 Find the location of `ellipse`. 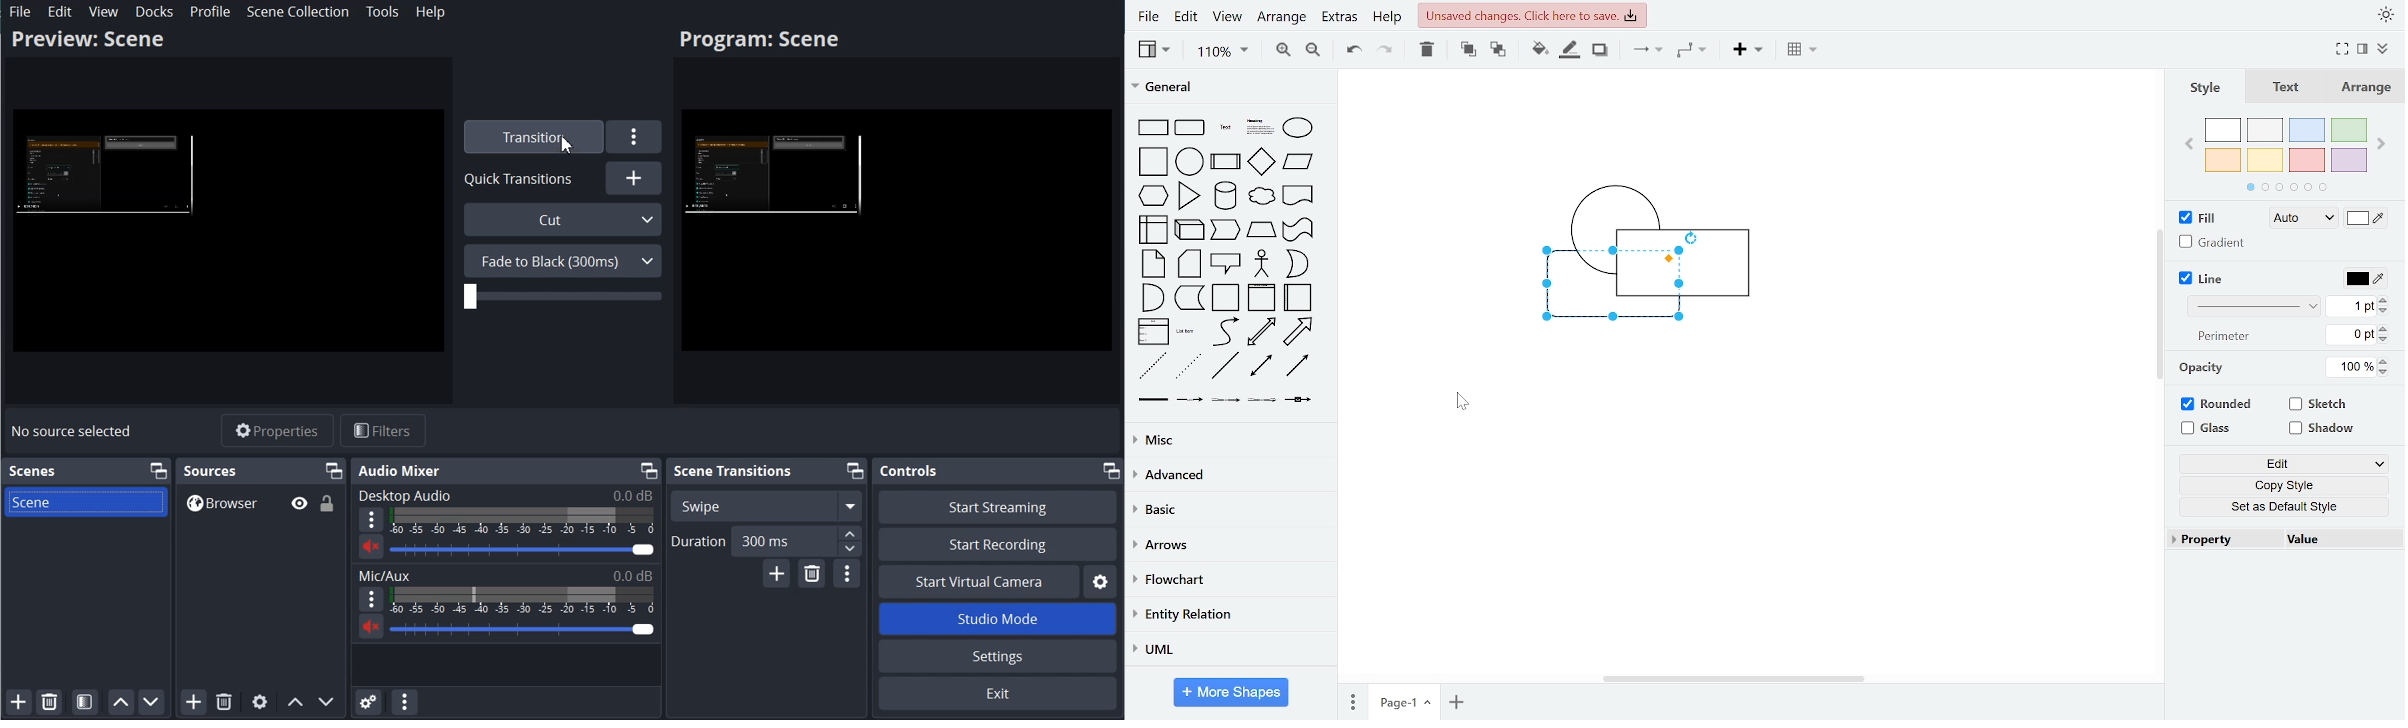

ellipse is located at coordinates (1299, 128).